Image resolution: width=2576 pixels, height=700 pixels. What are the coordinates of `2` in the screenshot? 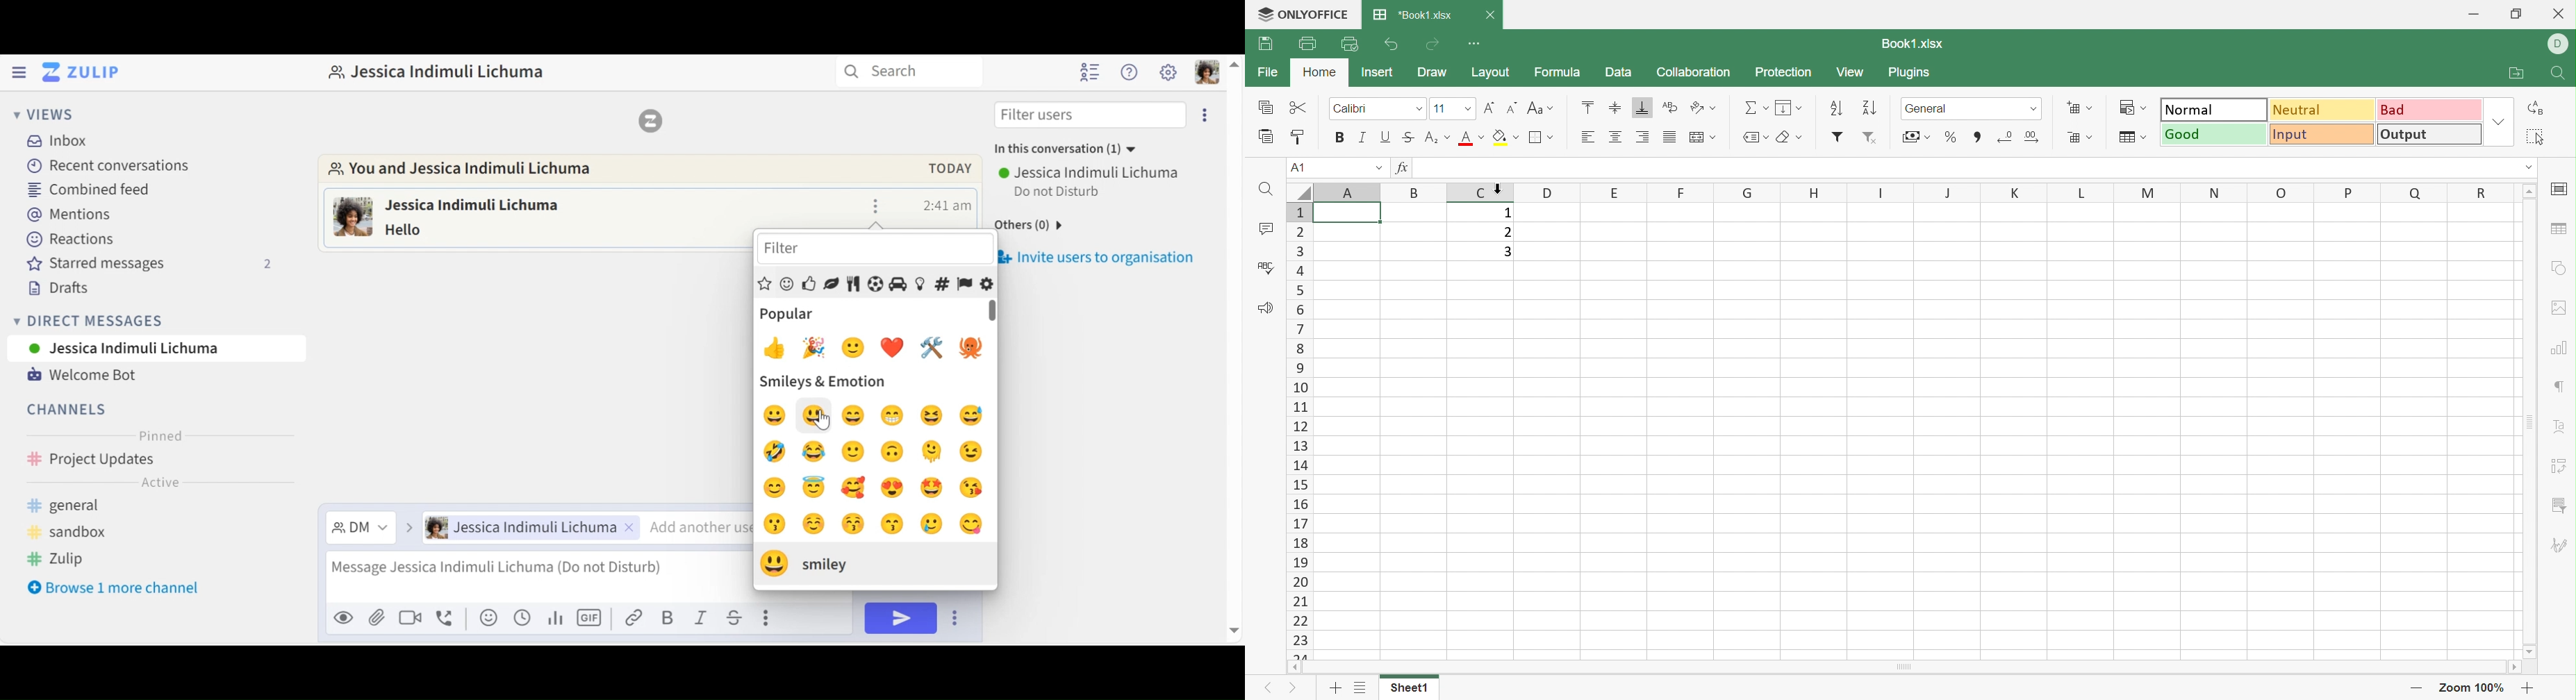 It's located at (1505, 231).